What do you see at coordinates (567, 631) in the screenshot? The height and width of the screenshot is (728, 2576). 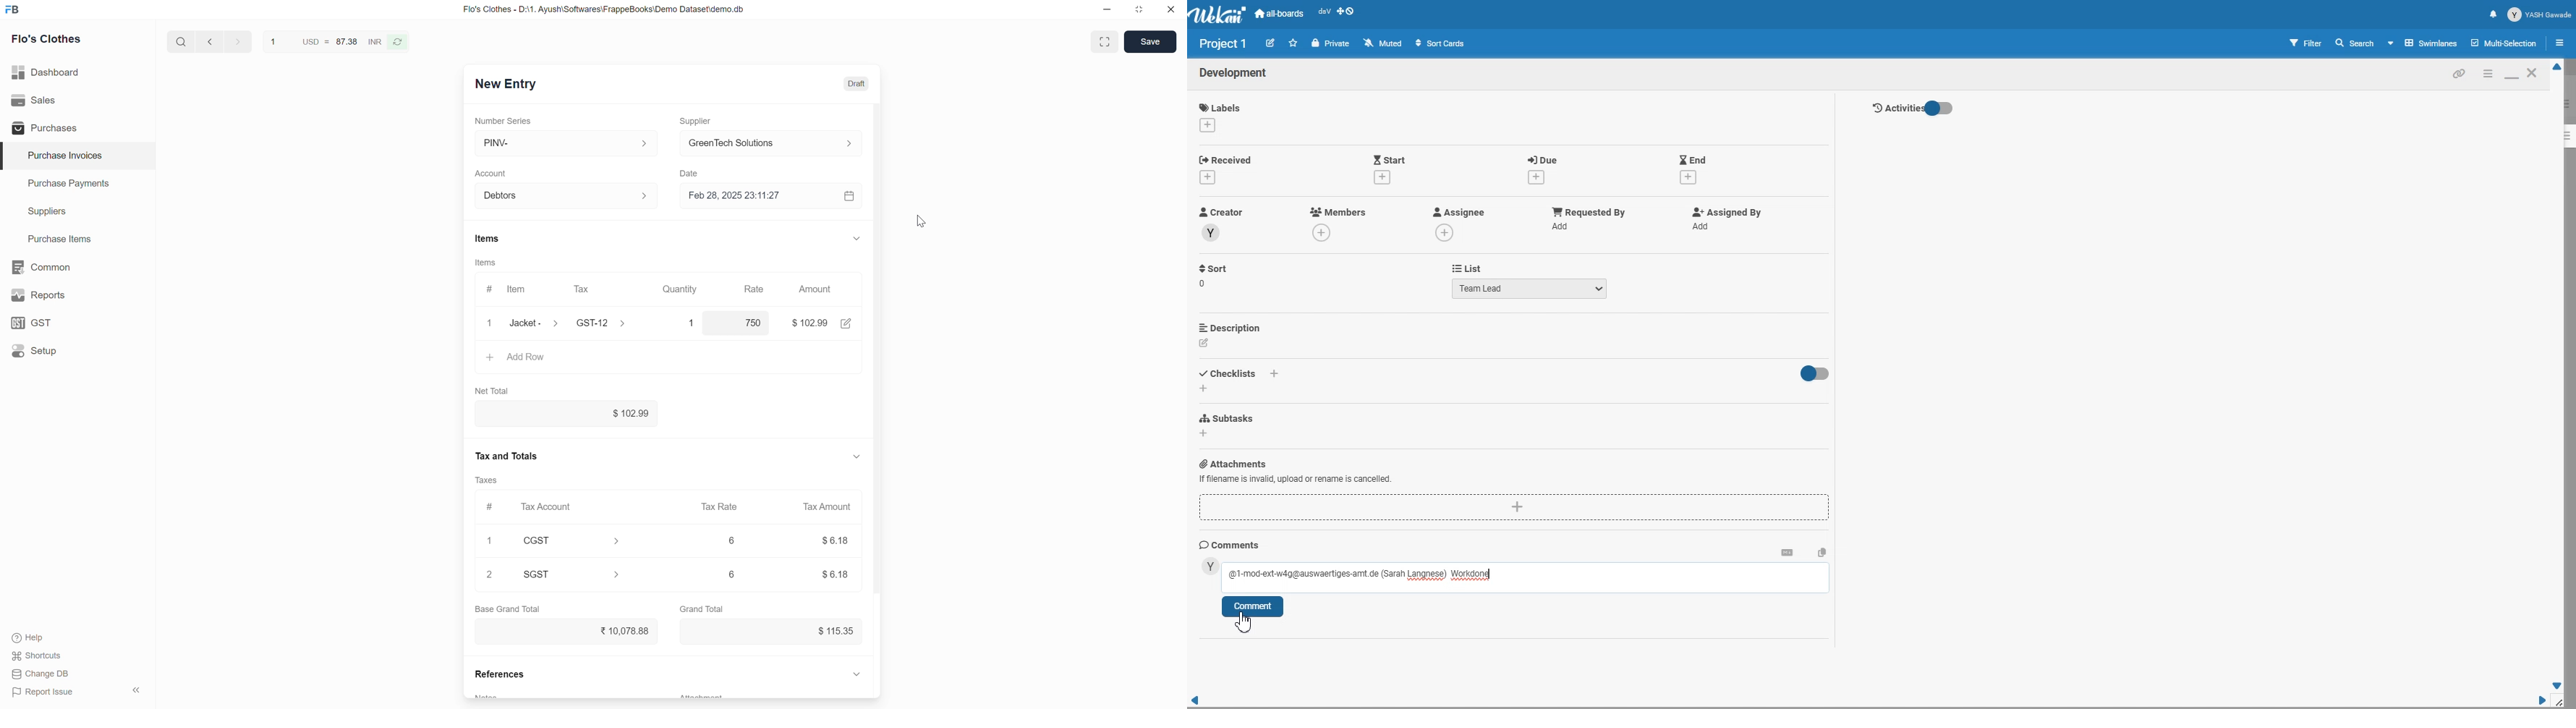 I see `10,078.88` at bounding box center [567, 631].